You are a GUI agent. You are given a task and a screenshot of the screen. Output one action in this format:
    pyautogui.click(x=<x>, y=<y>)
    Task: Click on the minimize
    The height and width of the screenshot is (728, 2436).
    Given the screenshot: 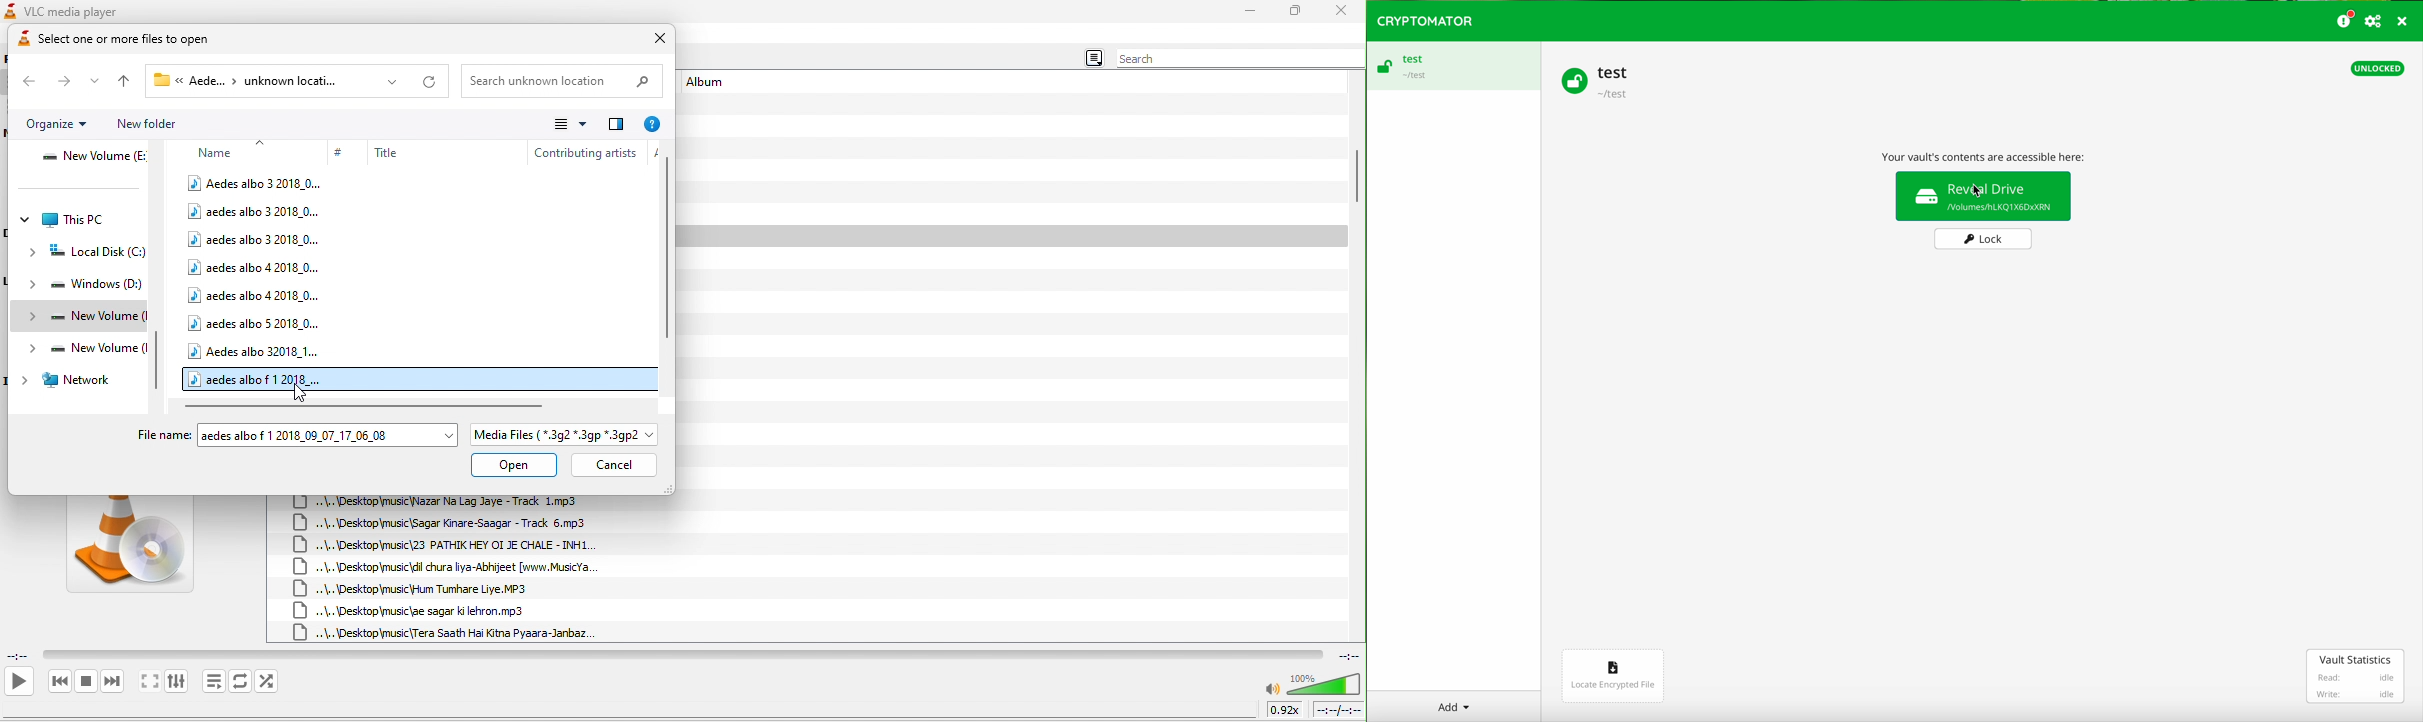 What is the action you would take?
    pyautogui.click(x=1250, y=11)
    